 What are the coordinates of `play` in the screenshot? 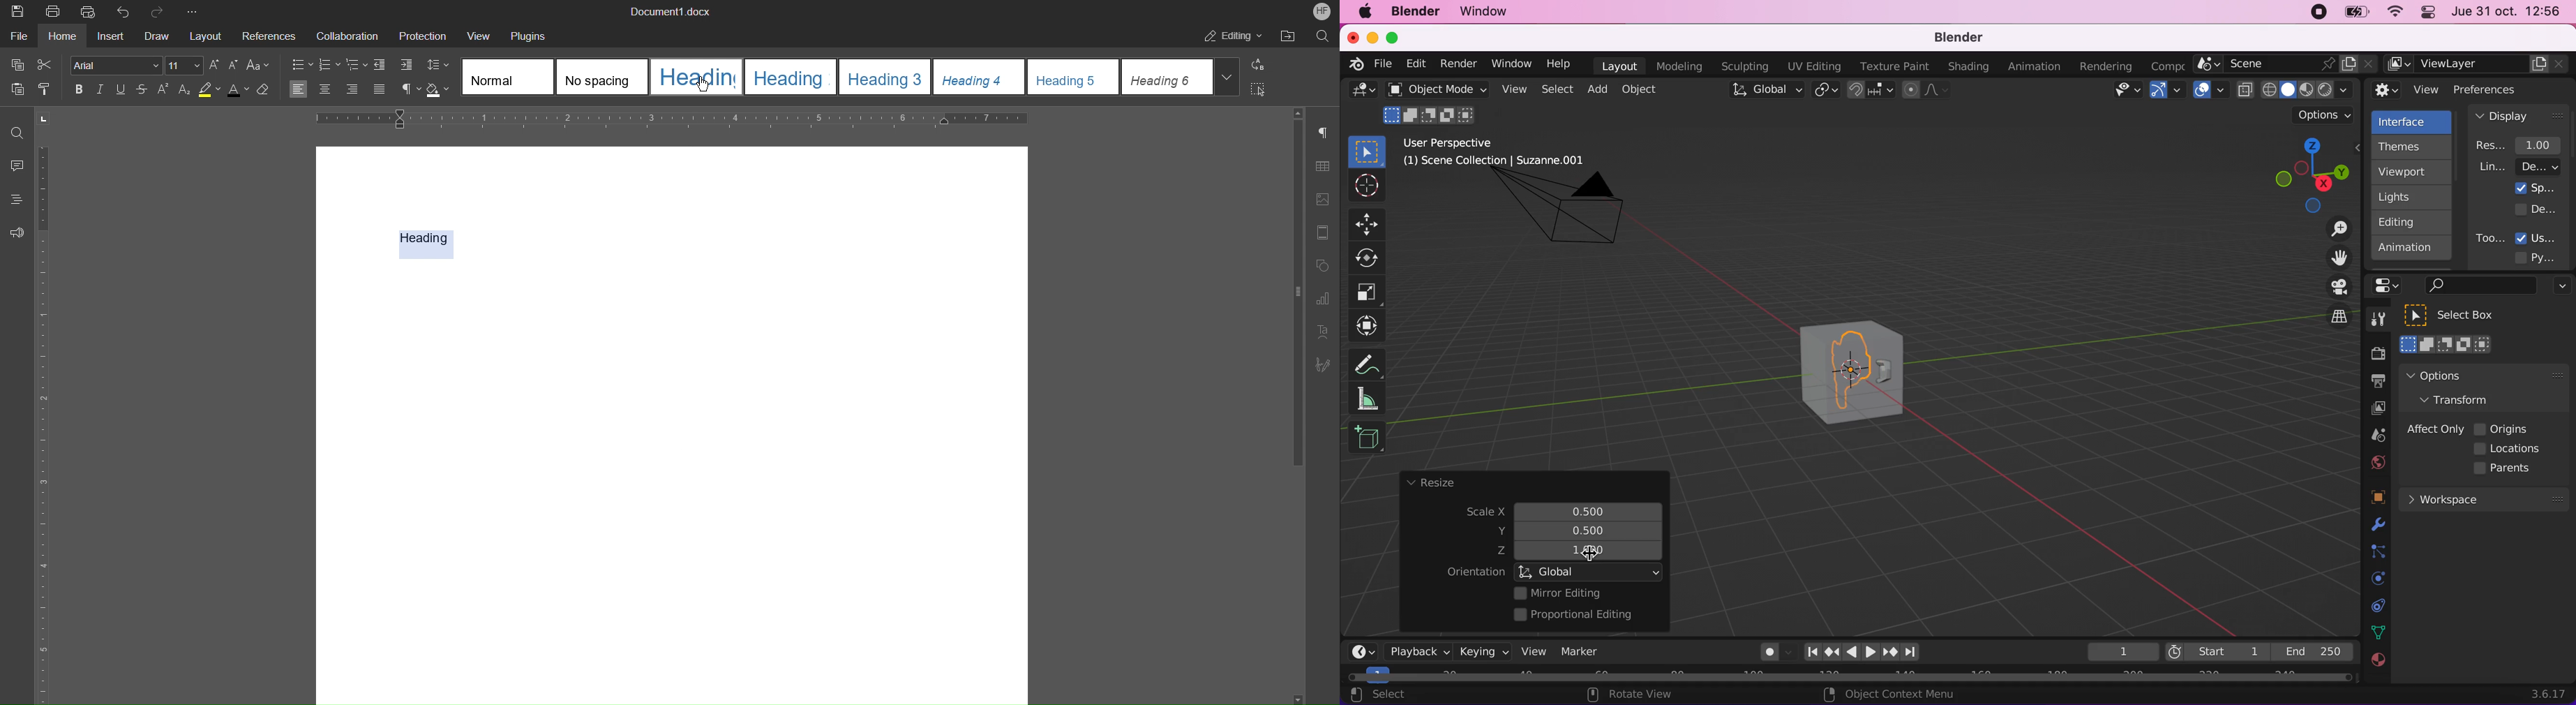 It's located at (1862, 652).